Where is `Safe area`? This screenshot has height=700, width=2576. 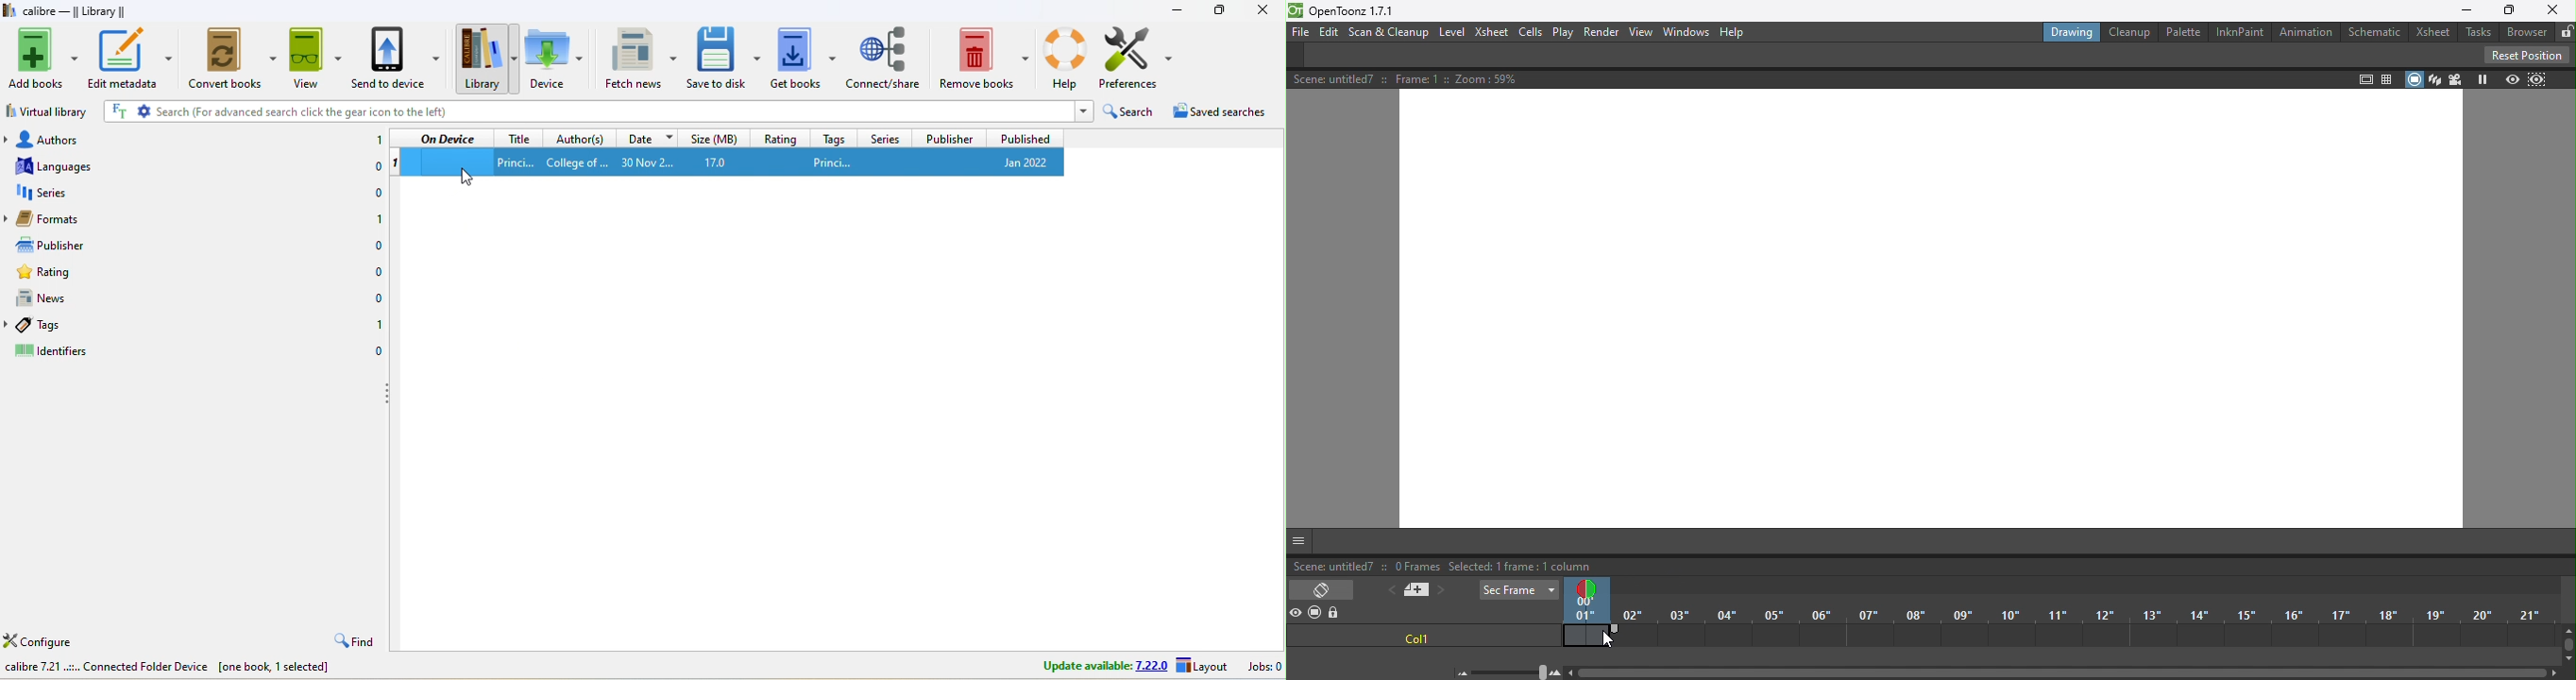 Safe area is located at coordinates (2364, 78).